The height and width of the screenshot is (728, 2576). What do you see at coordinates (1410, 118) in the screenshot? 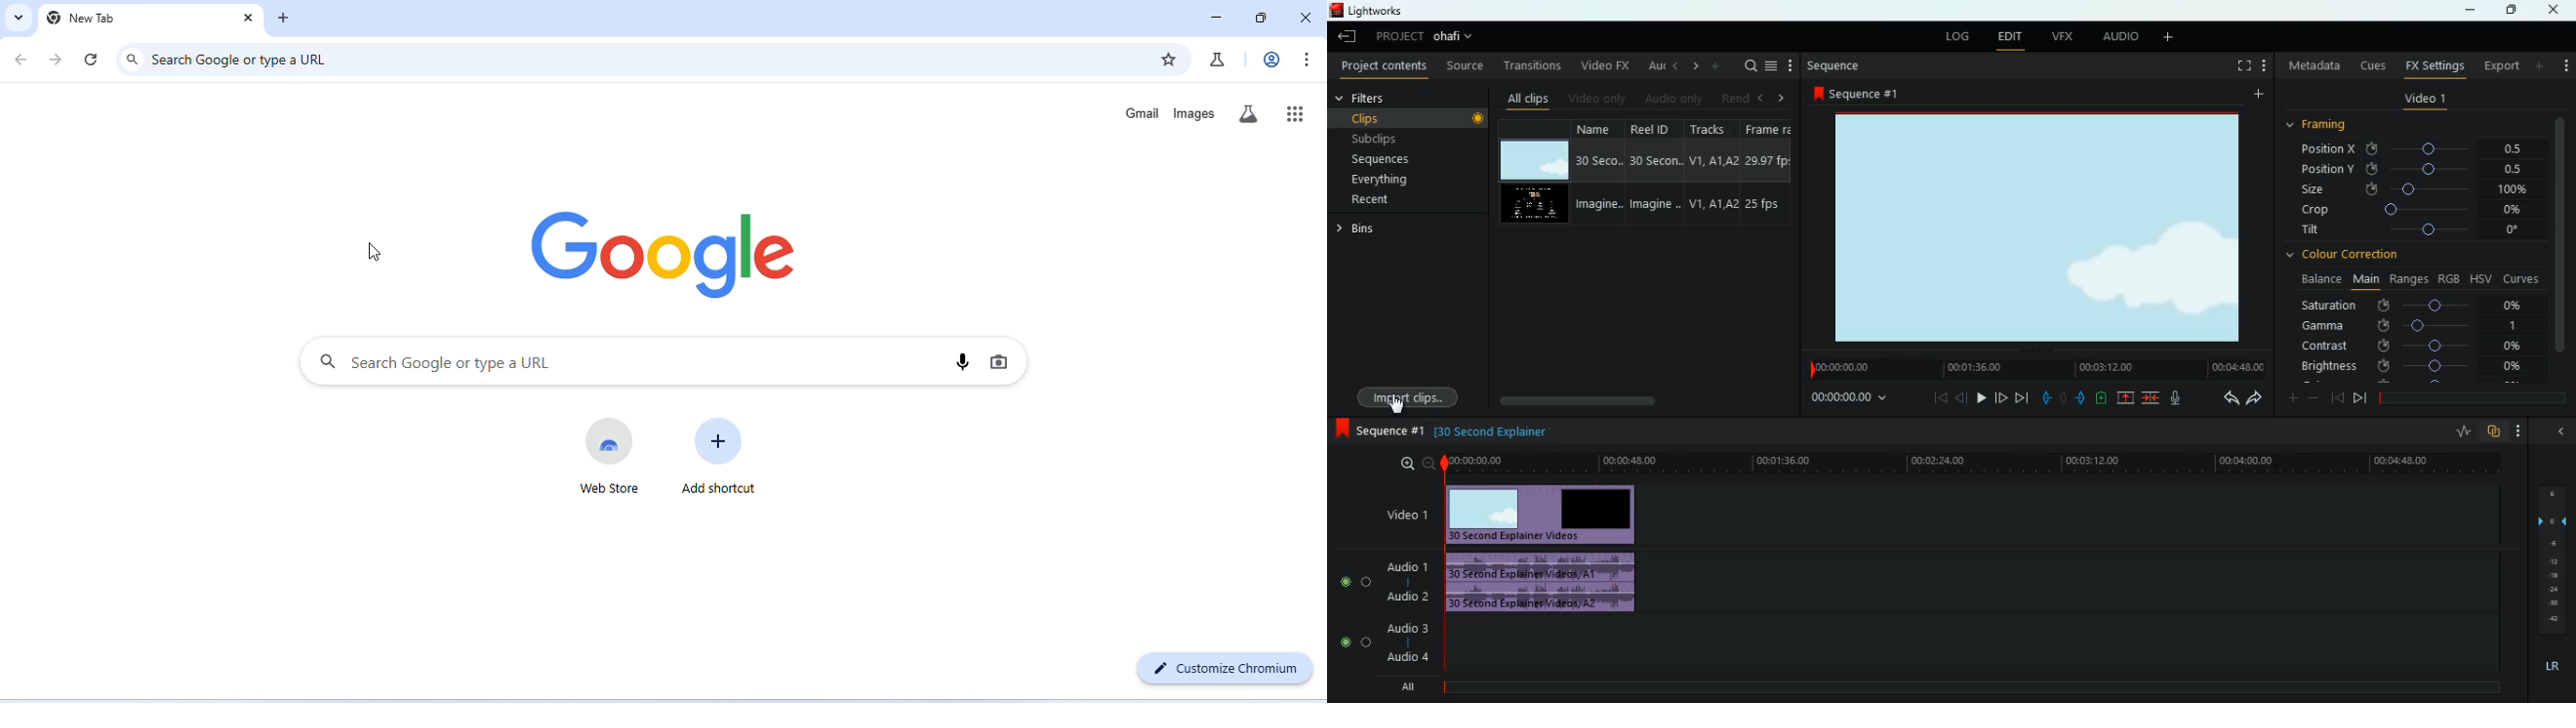
I see `clips` at bounding box center [1410, 118].